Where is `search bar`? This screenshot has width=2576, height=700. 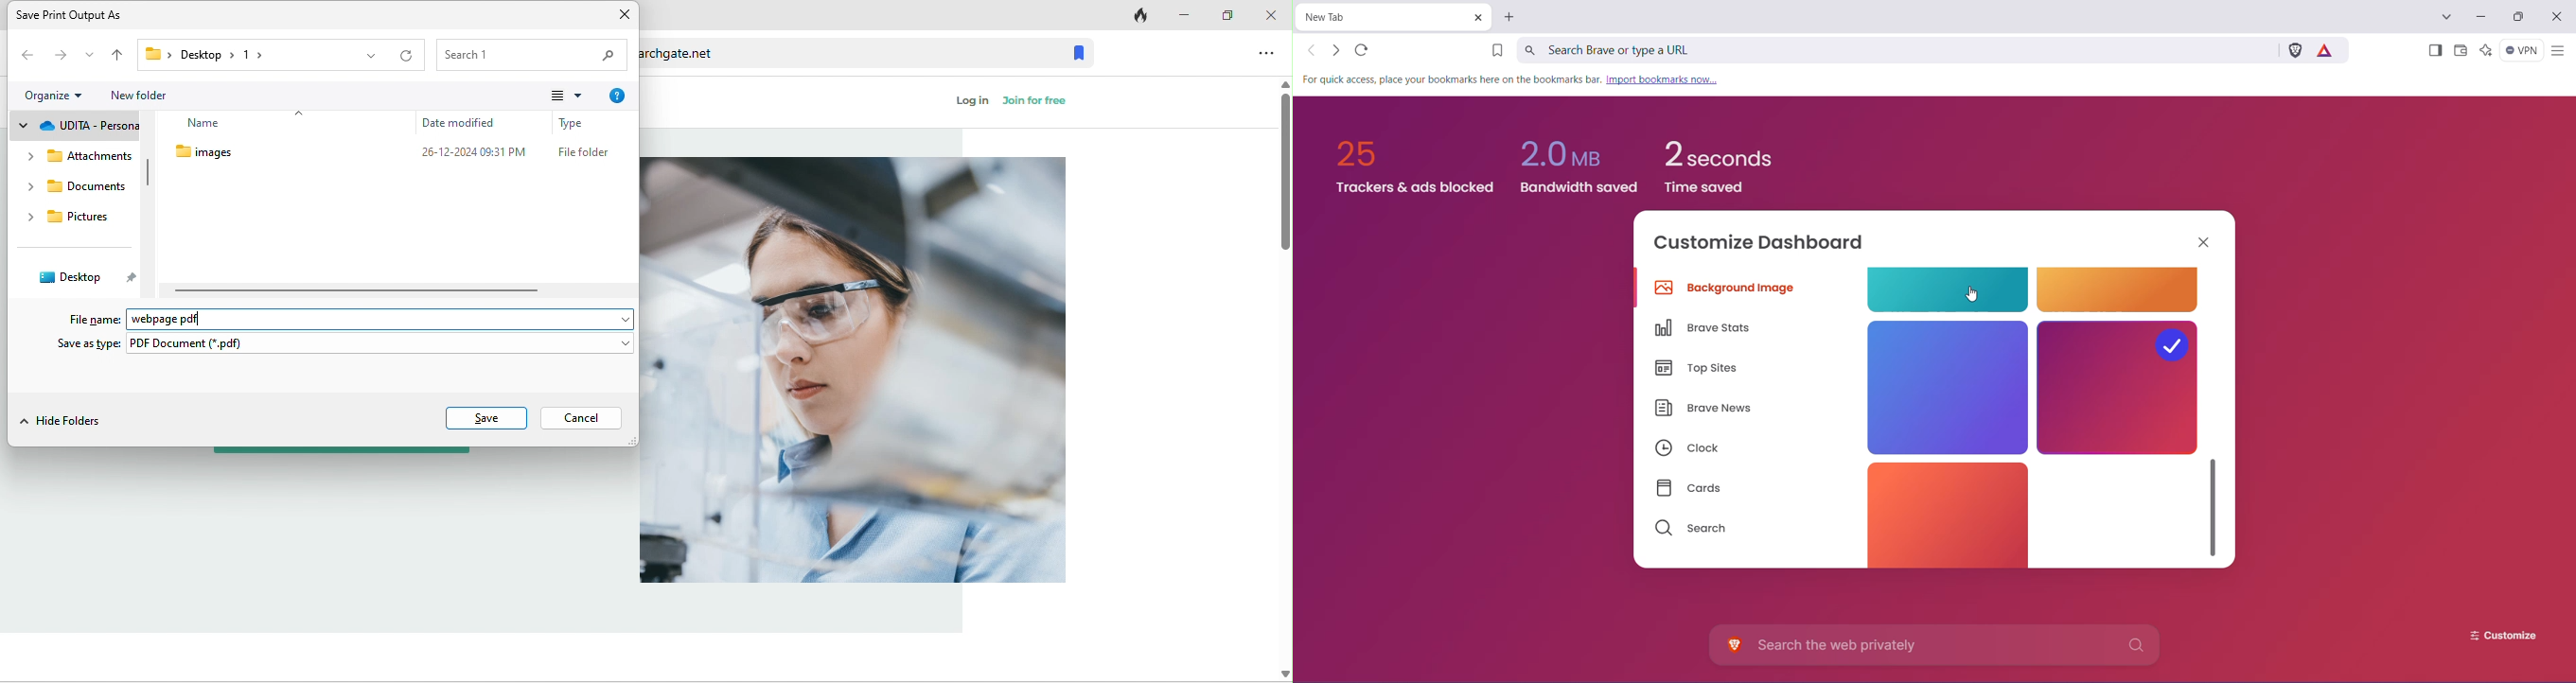 search bar is located at coordinates (533, 54).